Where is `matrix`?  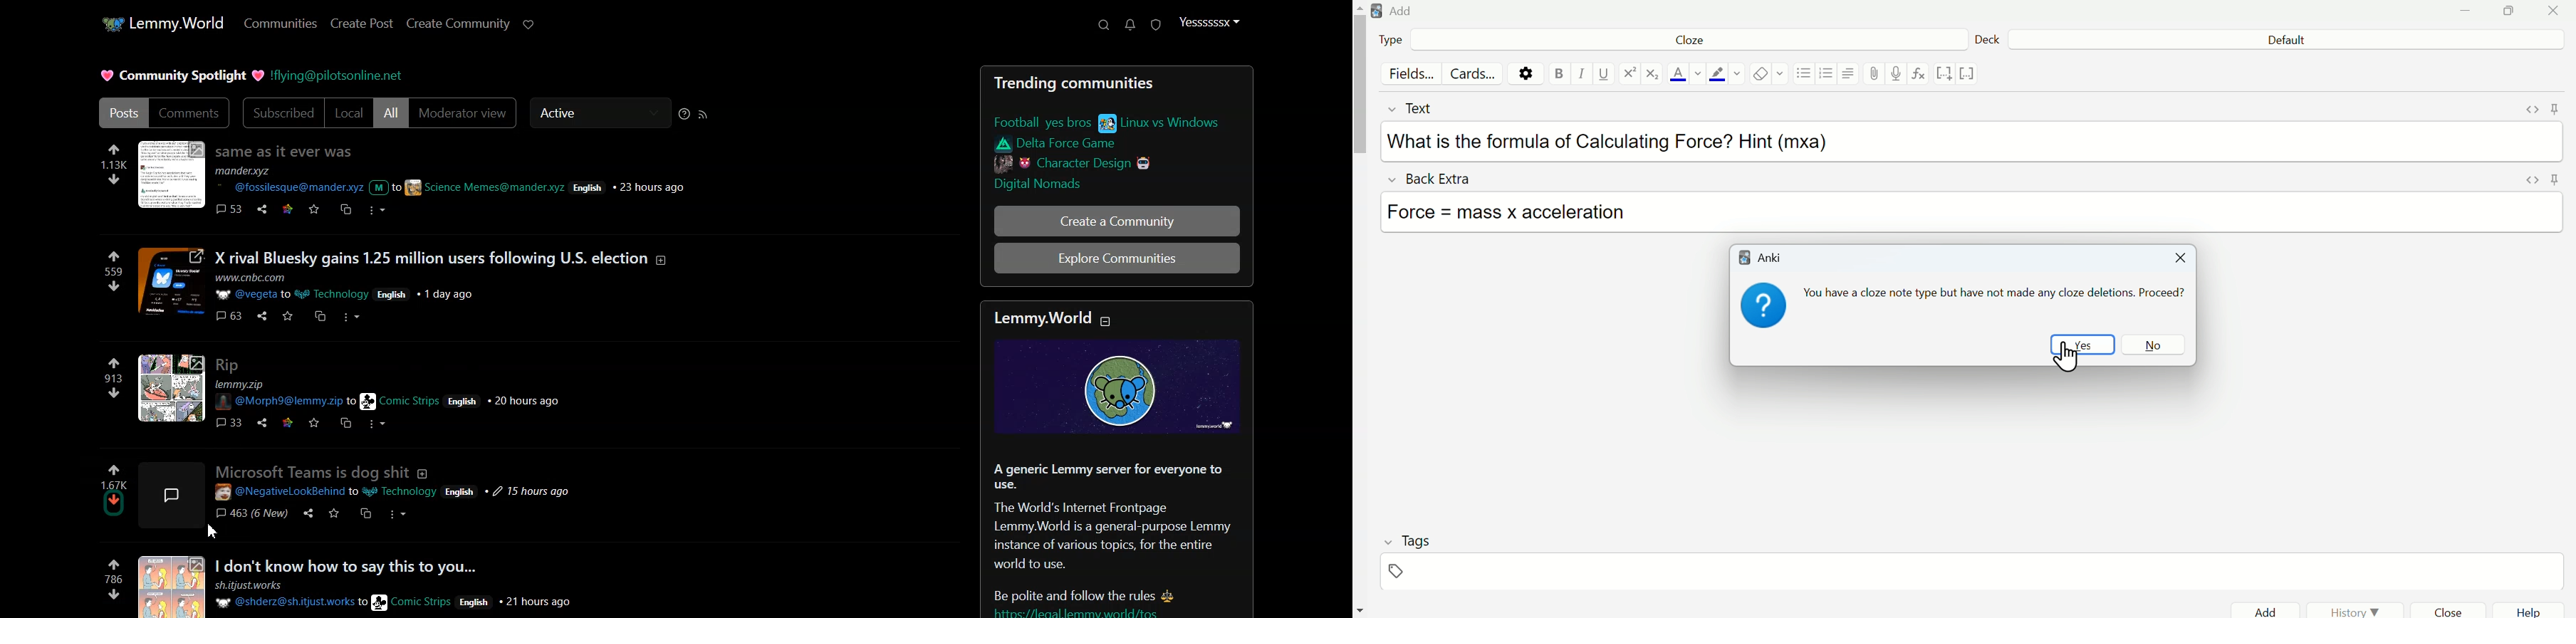 matrix is located at coordinates (1653, 76).